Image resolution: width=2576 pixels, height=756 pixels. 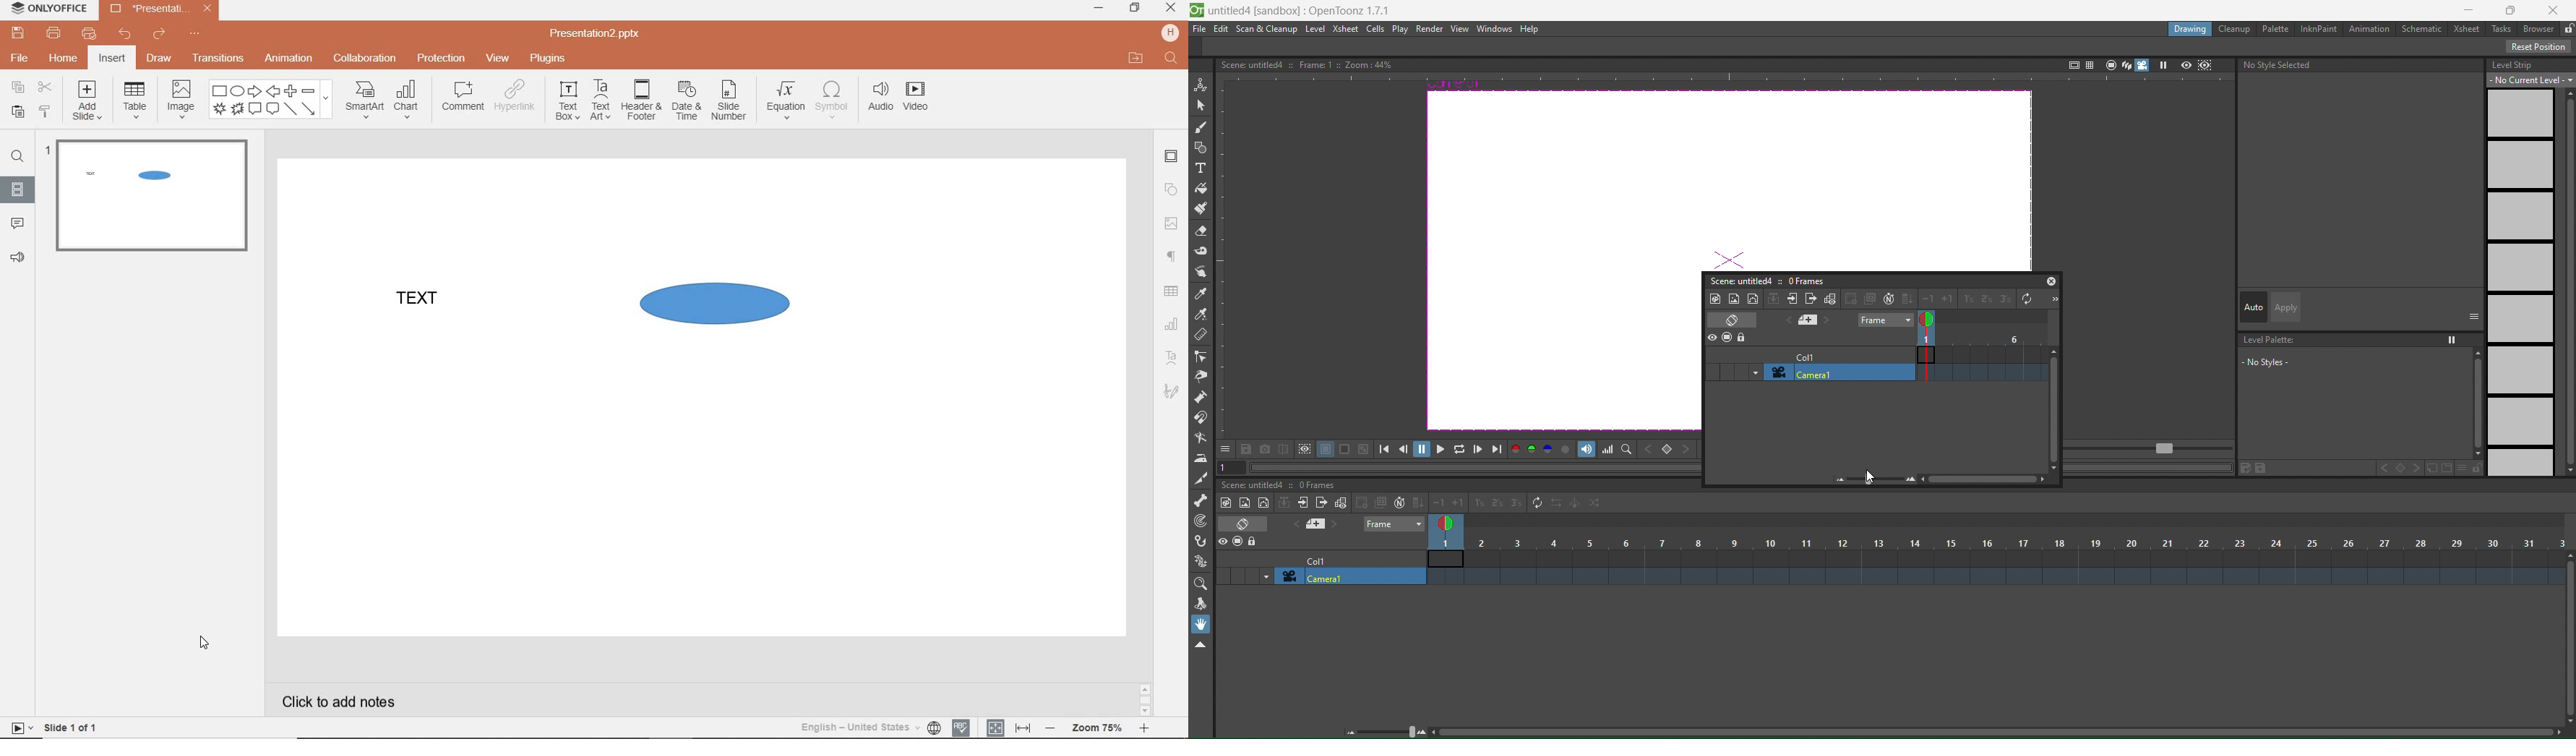 What do you see at coordinates (54, 33) in the screenshot?
I see `print` at bounding box center [54, 33].